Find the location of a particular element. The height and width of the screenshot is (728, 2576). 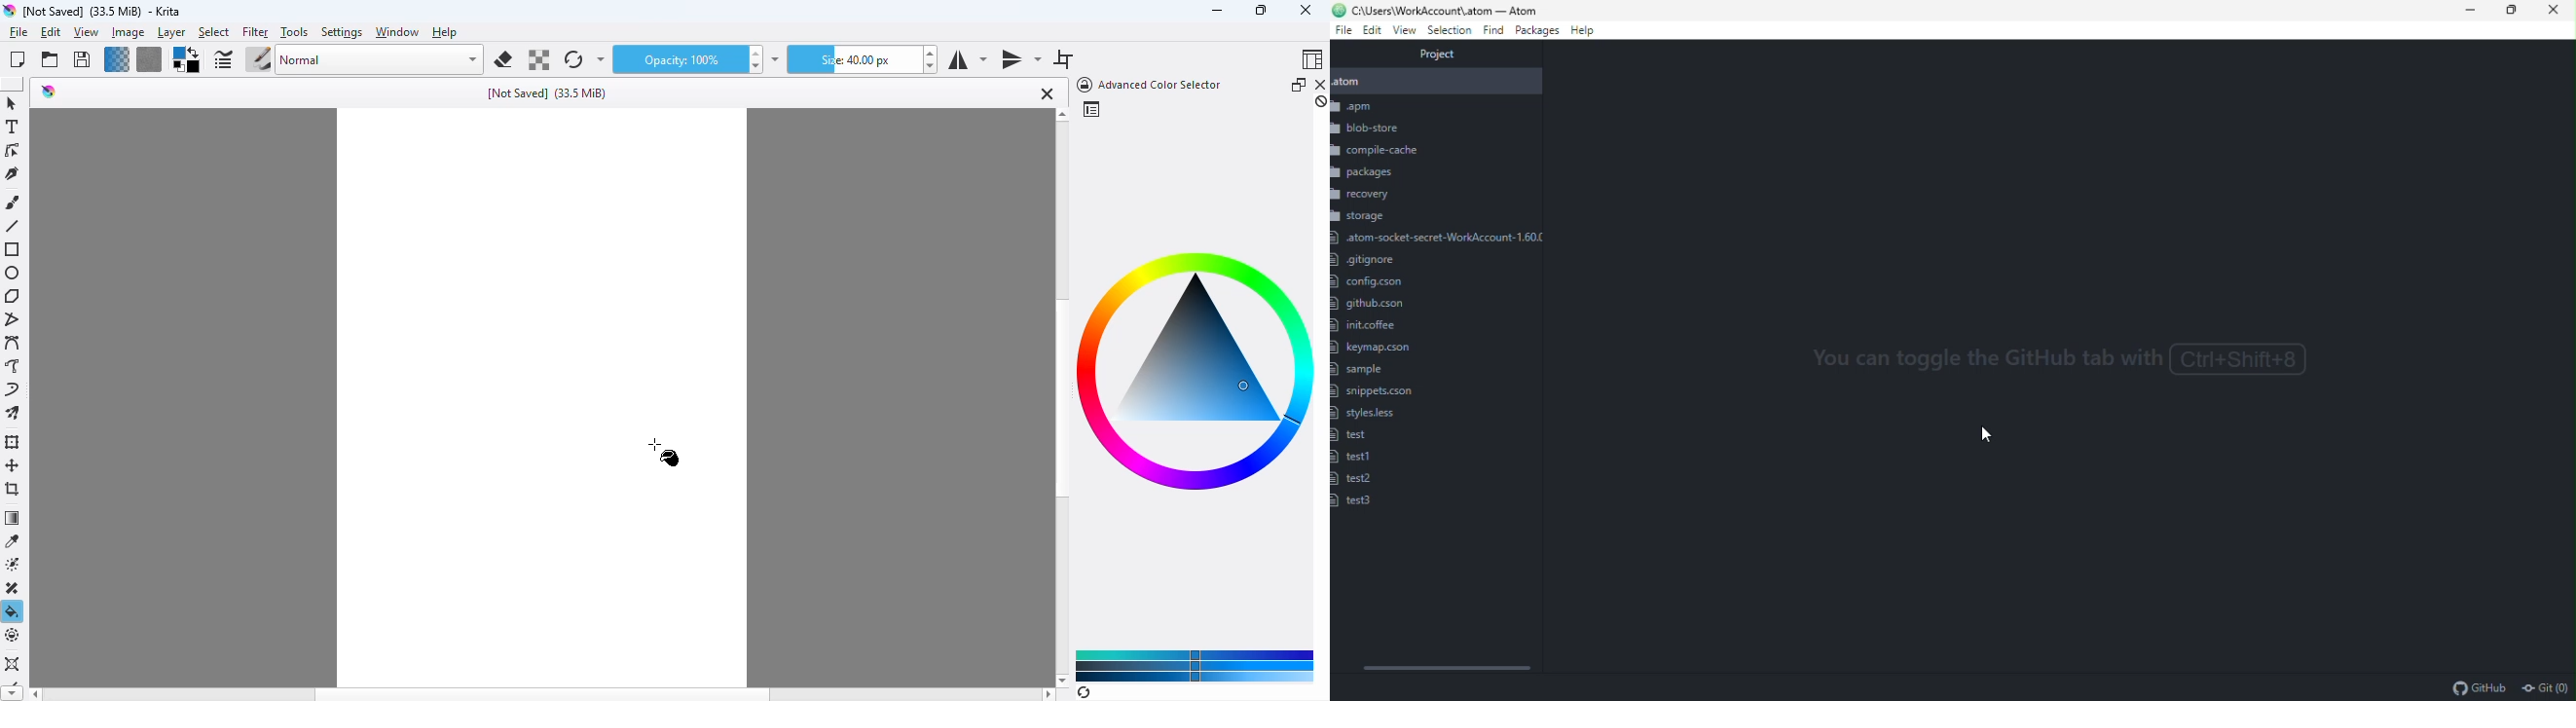

sample a color from the image or current layer is located at coordinates (14, 541).